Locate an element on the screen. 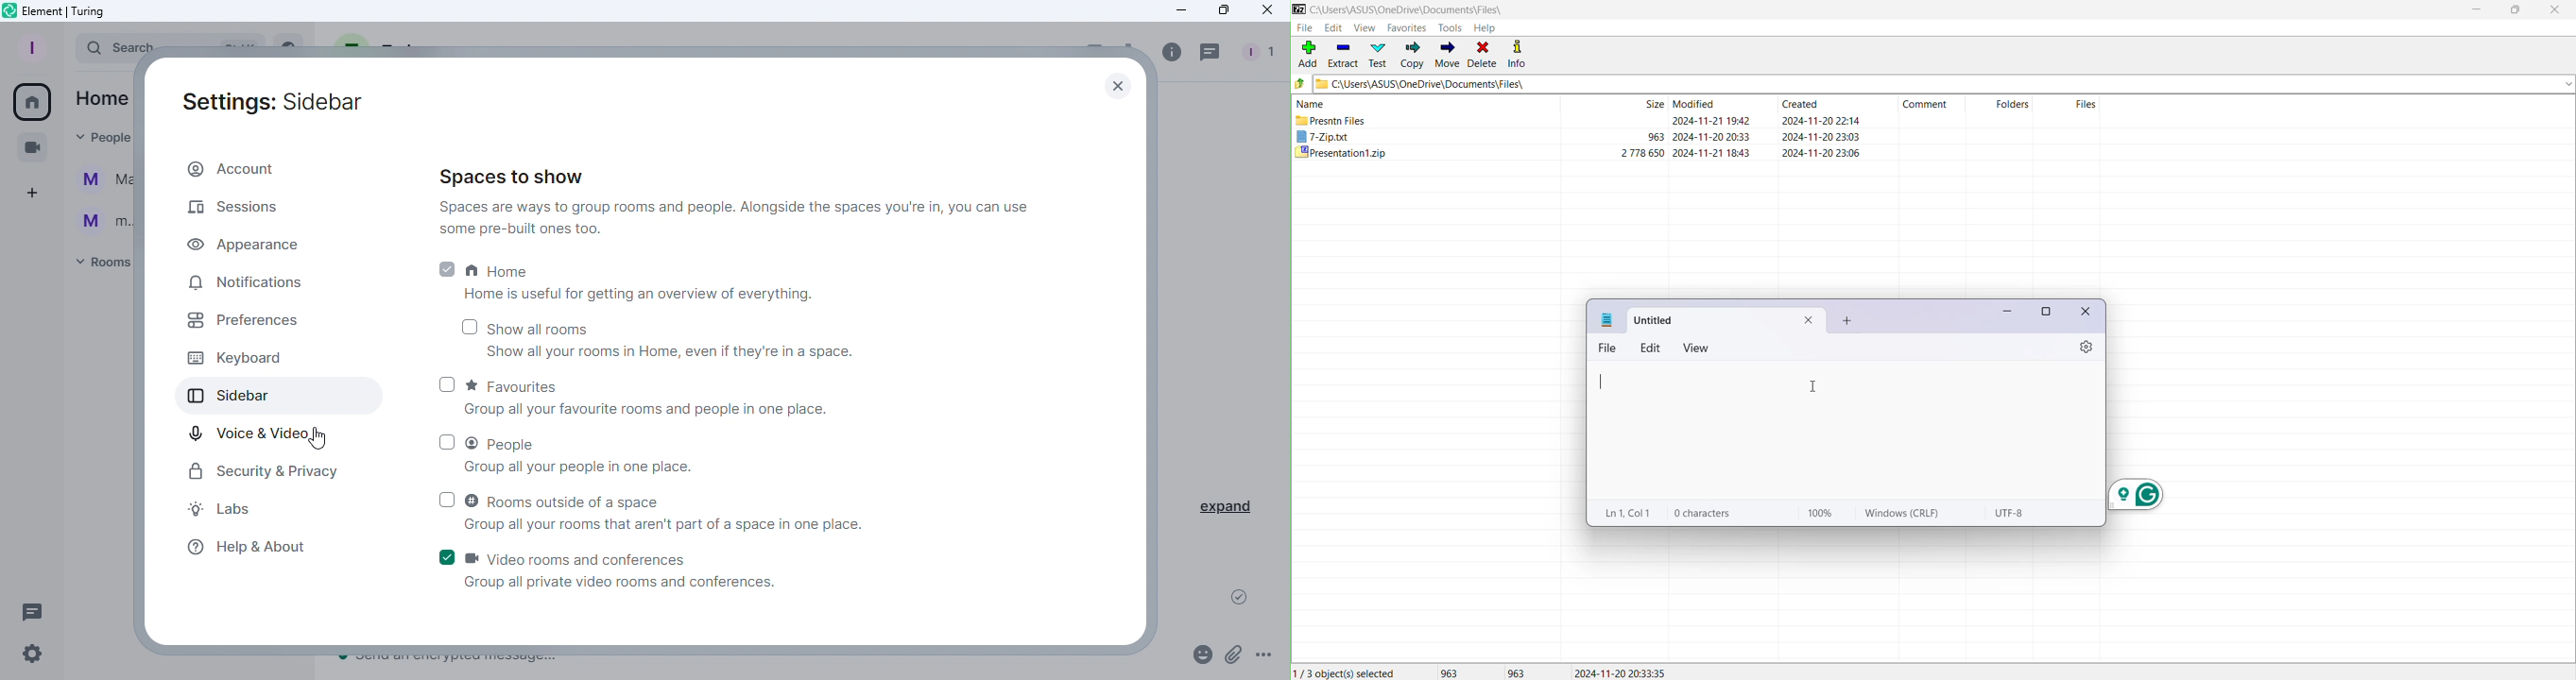 This screenshot has width=2576, height=700. People is located at coordinates (653, 451).